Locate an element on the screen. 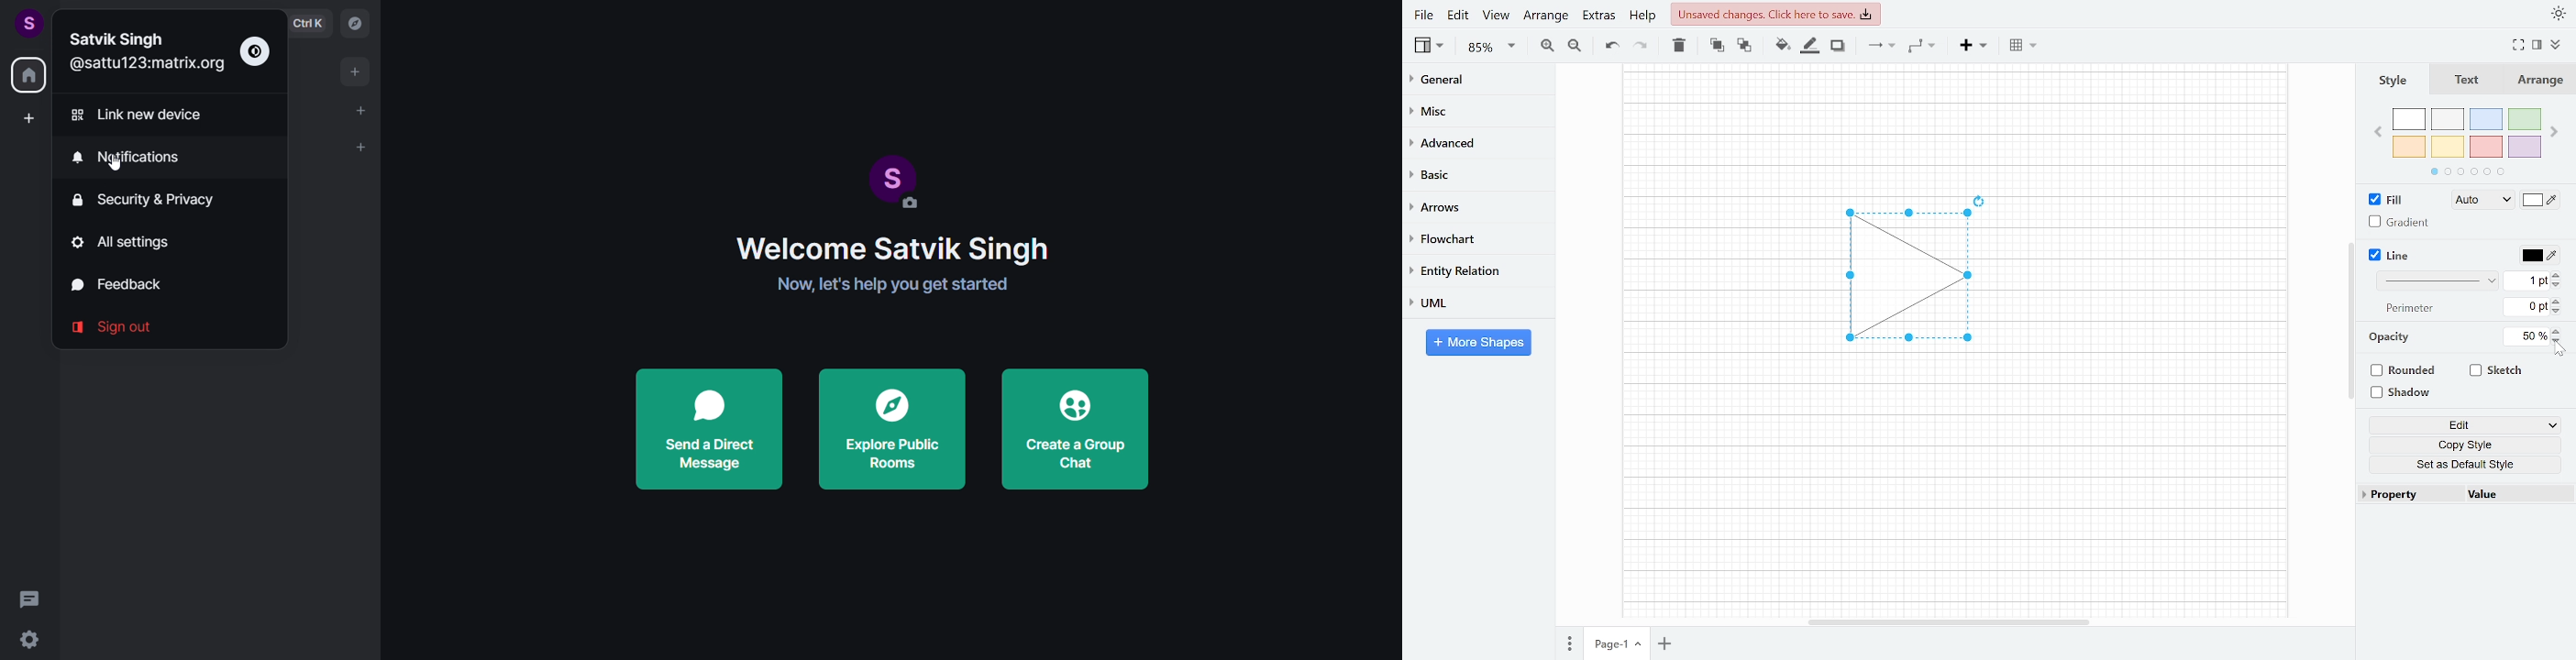 Image resolution: width=2576 pixels, height=672 pixels. MIsc is located at coordinates (1471, 110).